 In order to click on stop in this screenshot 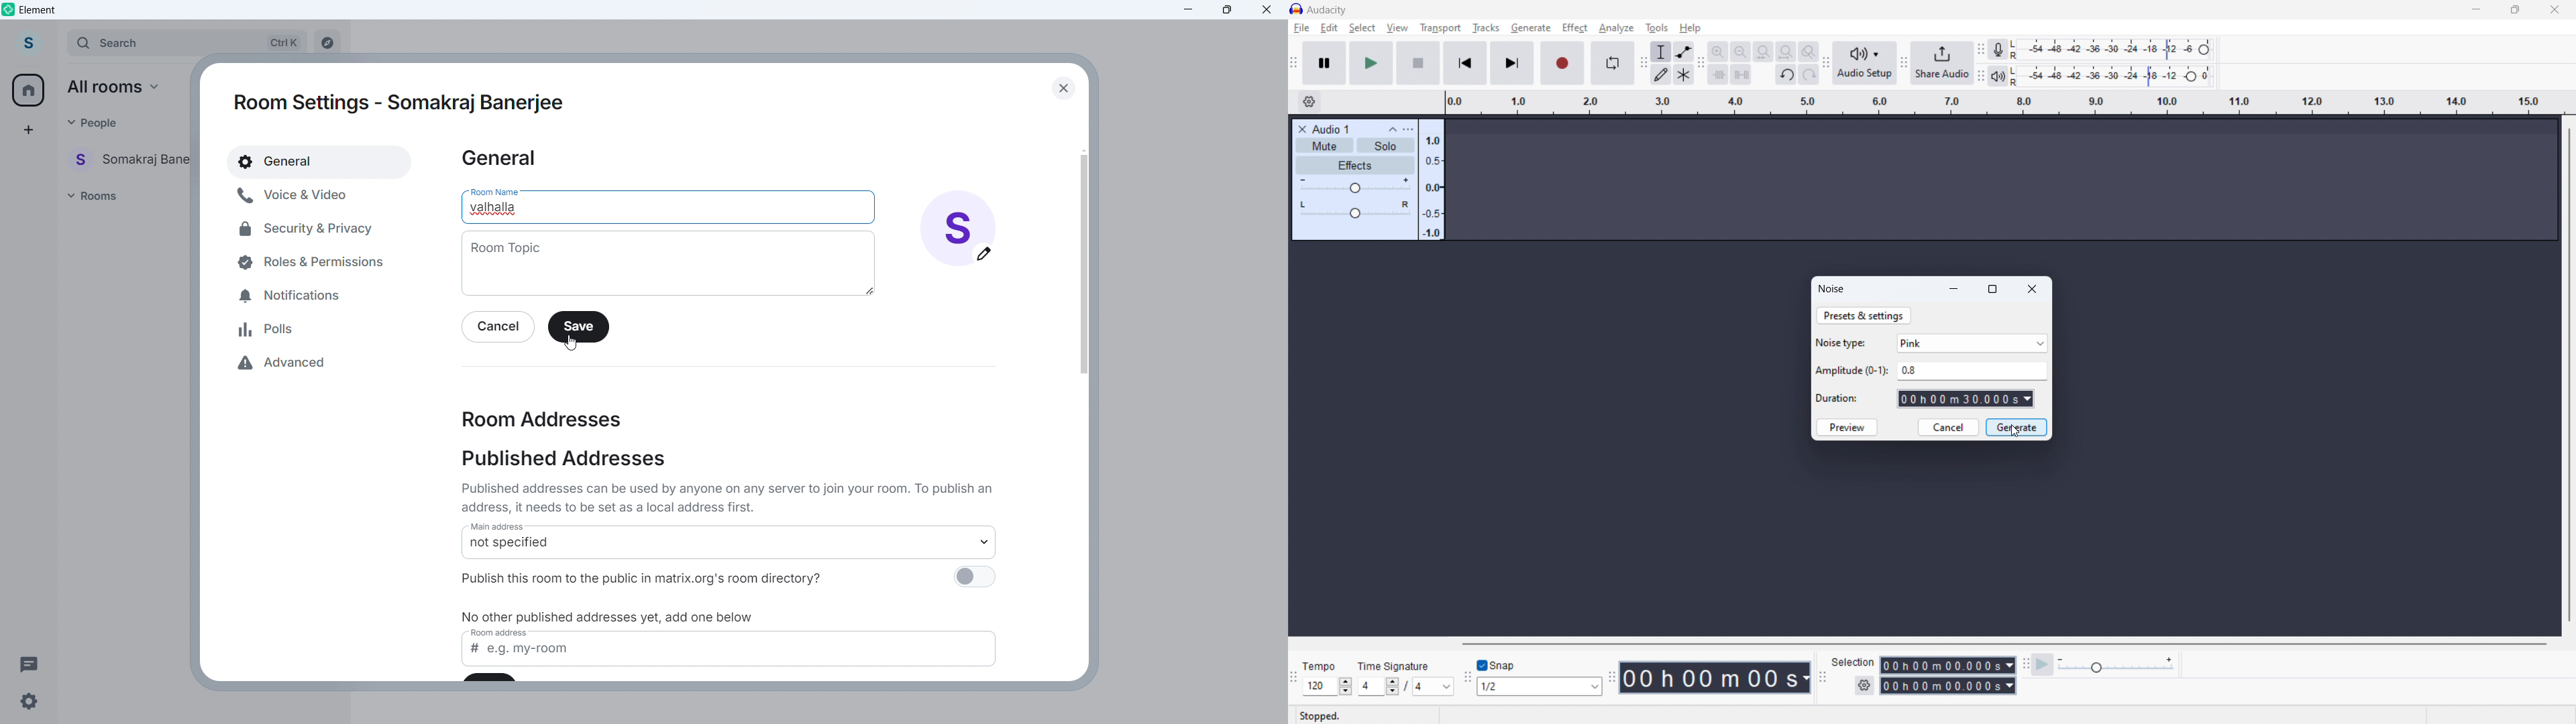, I will do `click(1418, 64)`.